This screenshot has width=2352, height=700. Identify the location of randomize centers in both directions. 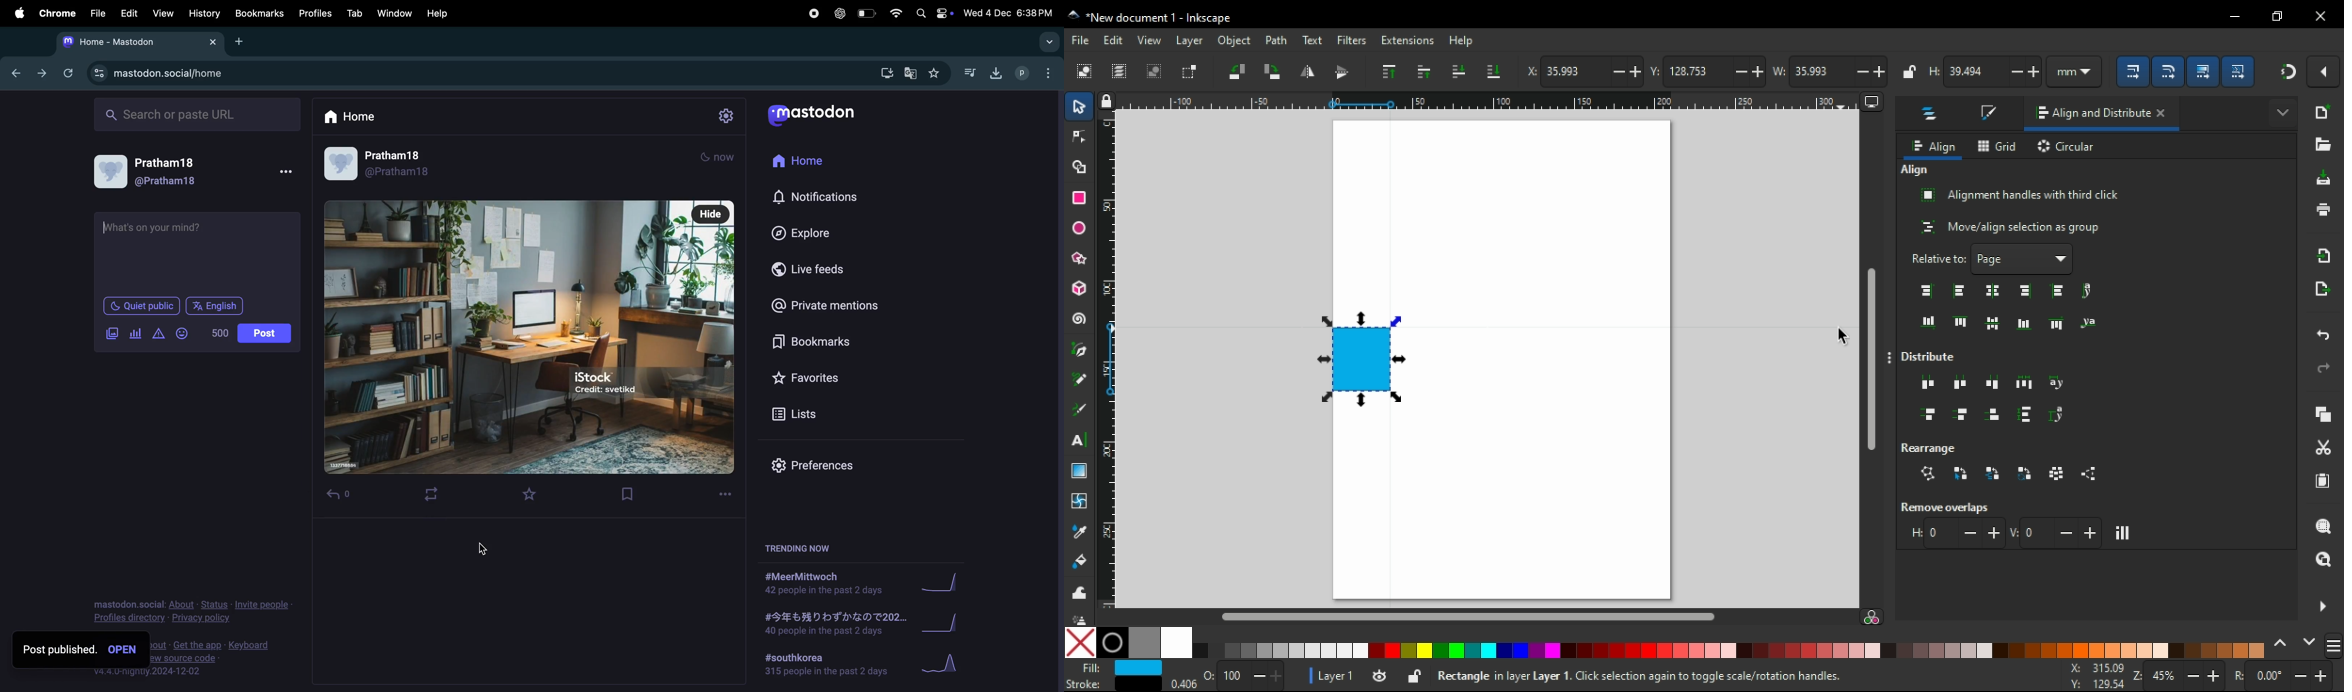
(2058, 474).